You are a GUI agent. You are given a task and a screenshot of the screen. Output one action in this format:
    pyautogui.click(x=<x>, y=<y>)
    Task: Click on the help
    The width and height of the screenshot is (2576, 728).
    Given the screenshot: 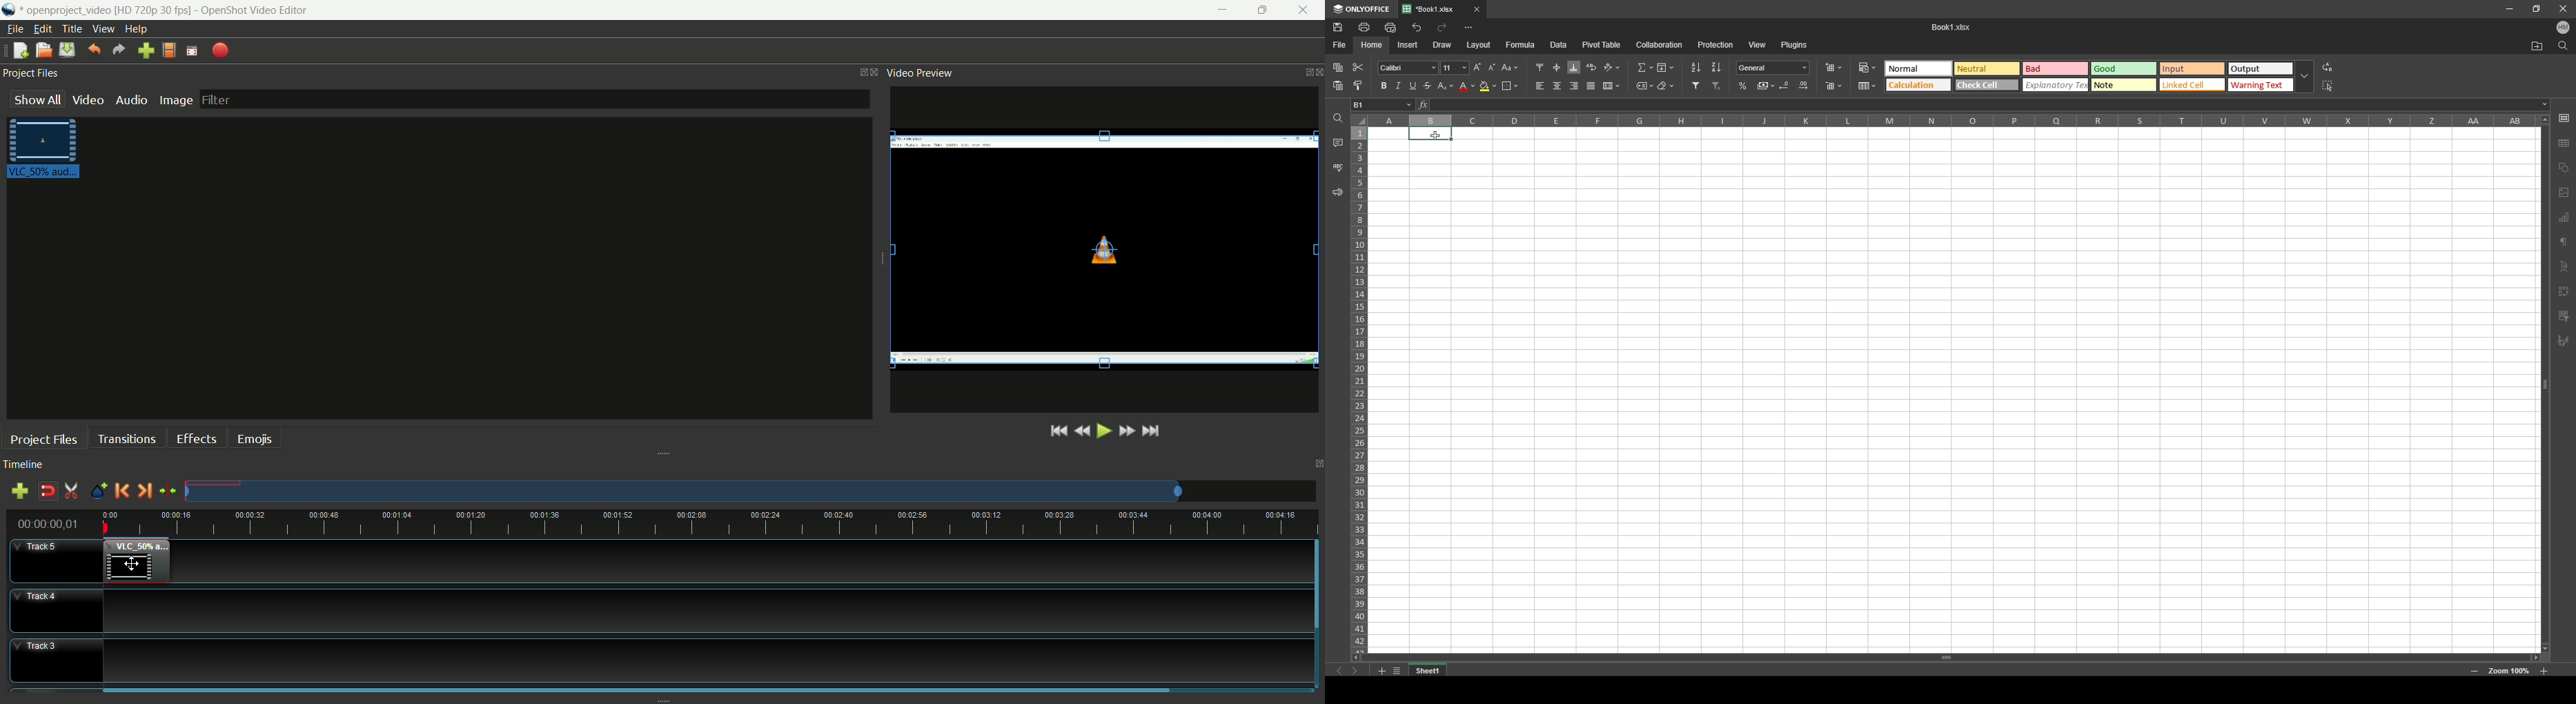 What is the action you would take?
    pyautogui.click(x=138, y=29)
    